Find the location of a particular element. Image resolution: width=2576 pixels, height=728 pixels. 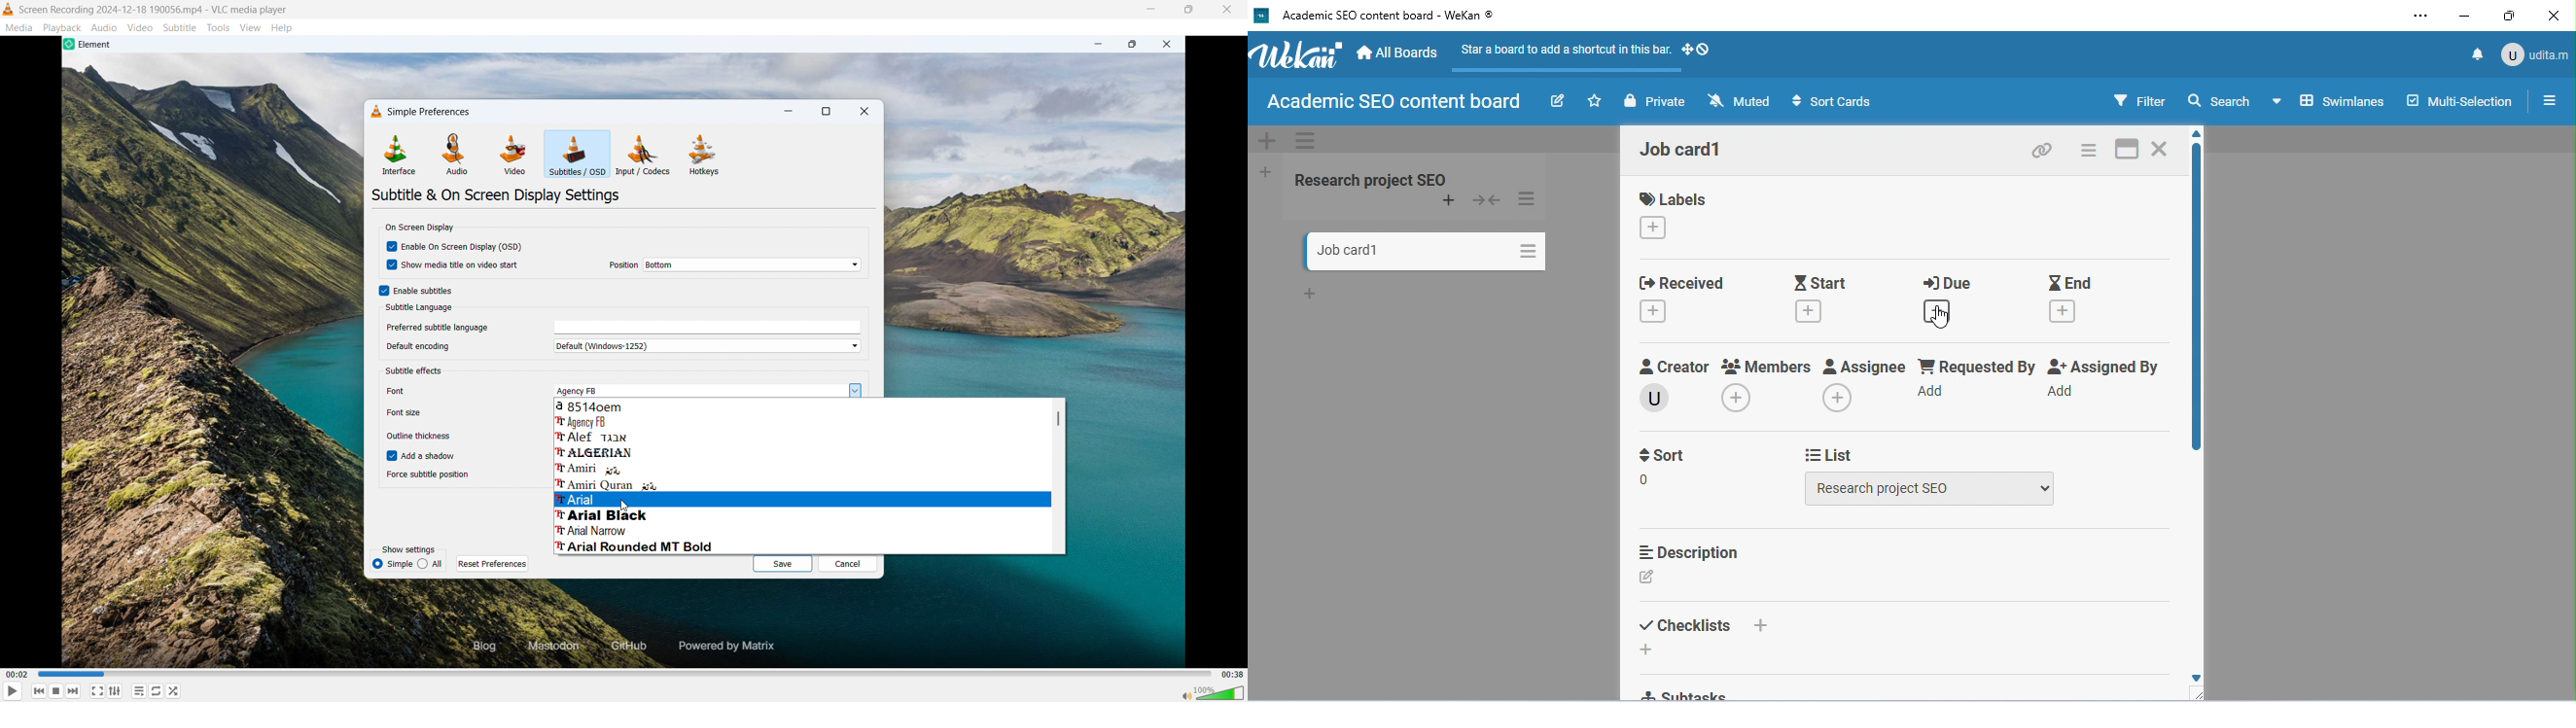

sort is located at coordinates (1661, 457).